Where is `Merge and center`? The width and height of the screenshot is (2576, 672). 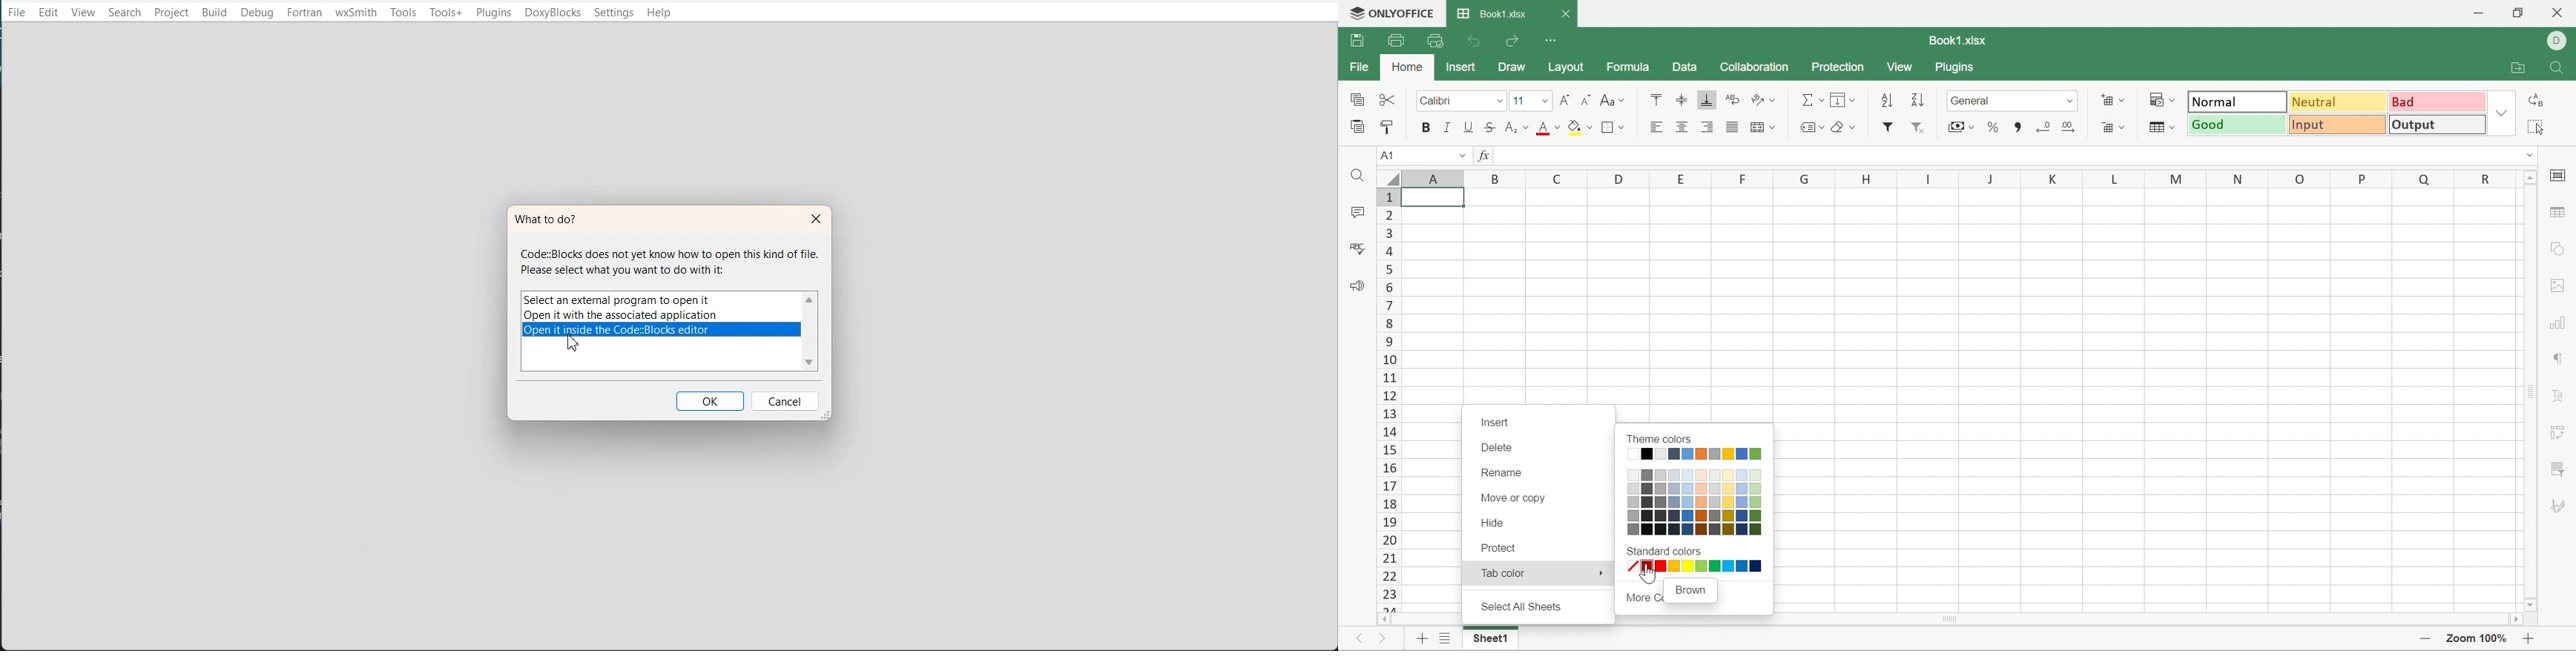 Merge and center is located at coordinates (1764, 128).